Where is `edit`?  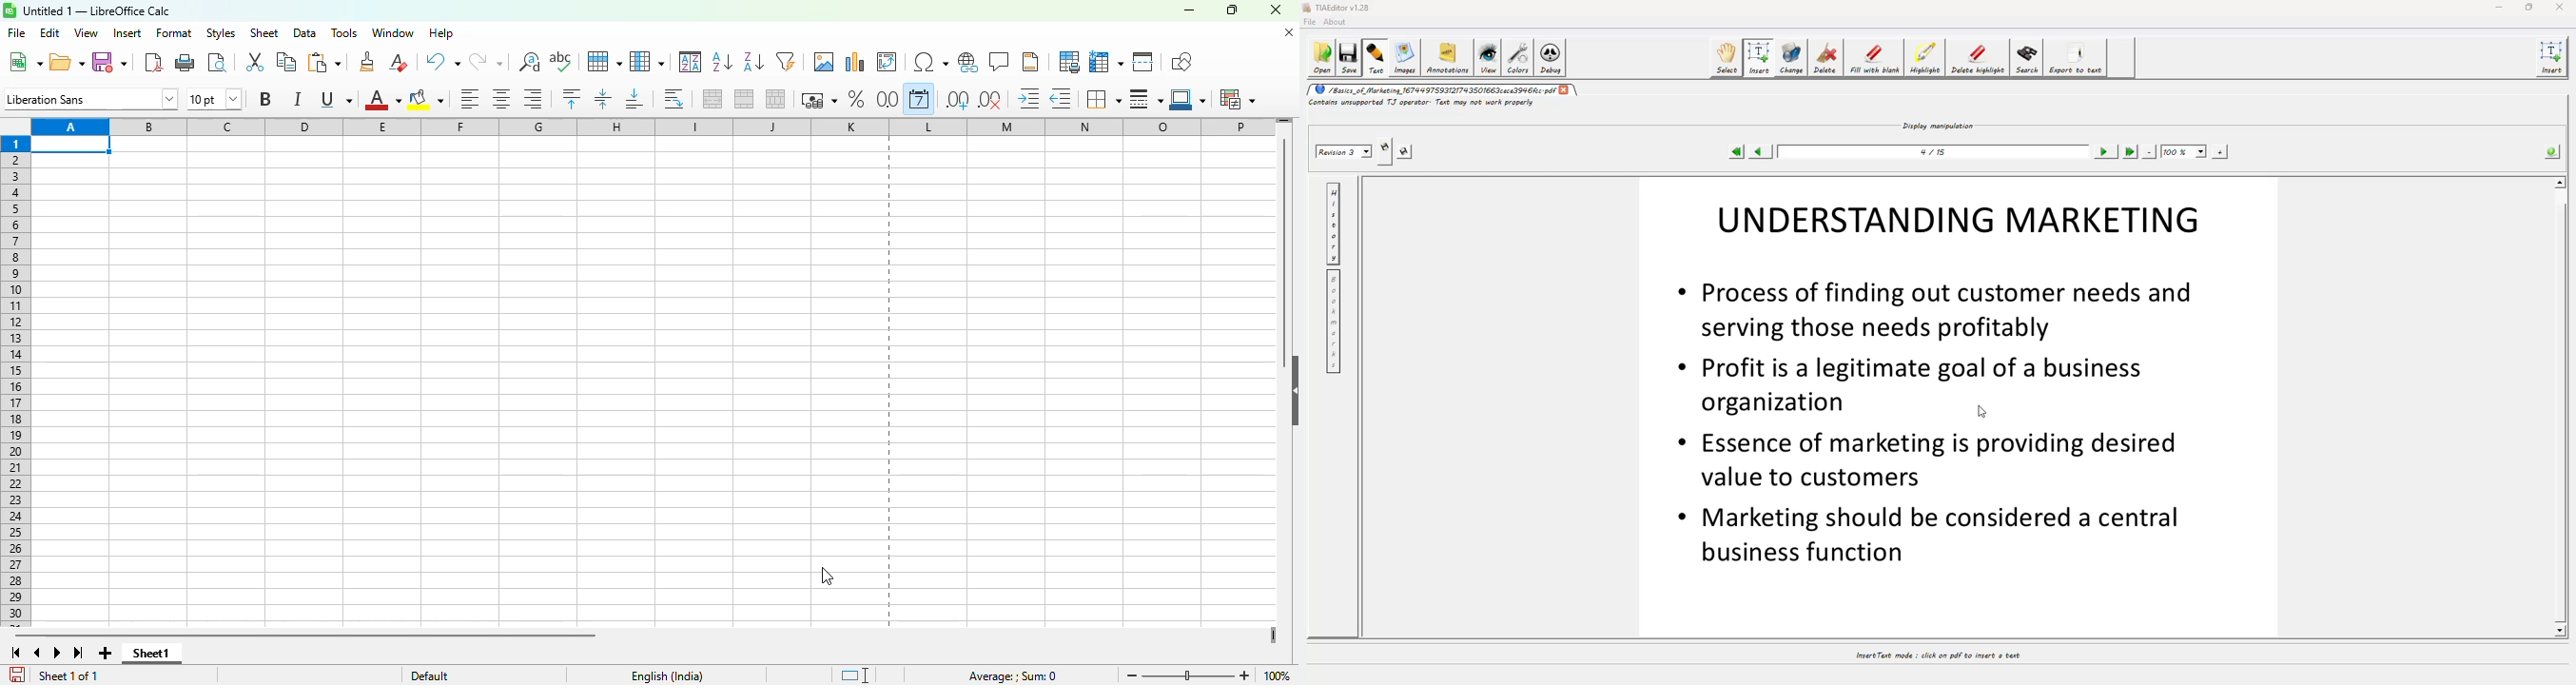
edit is located at coordinates (49, 33).